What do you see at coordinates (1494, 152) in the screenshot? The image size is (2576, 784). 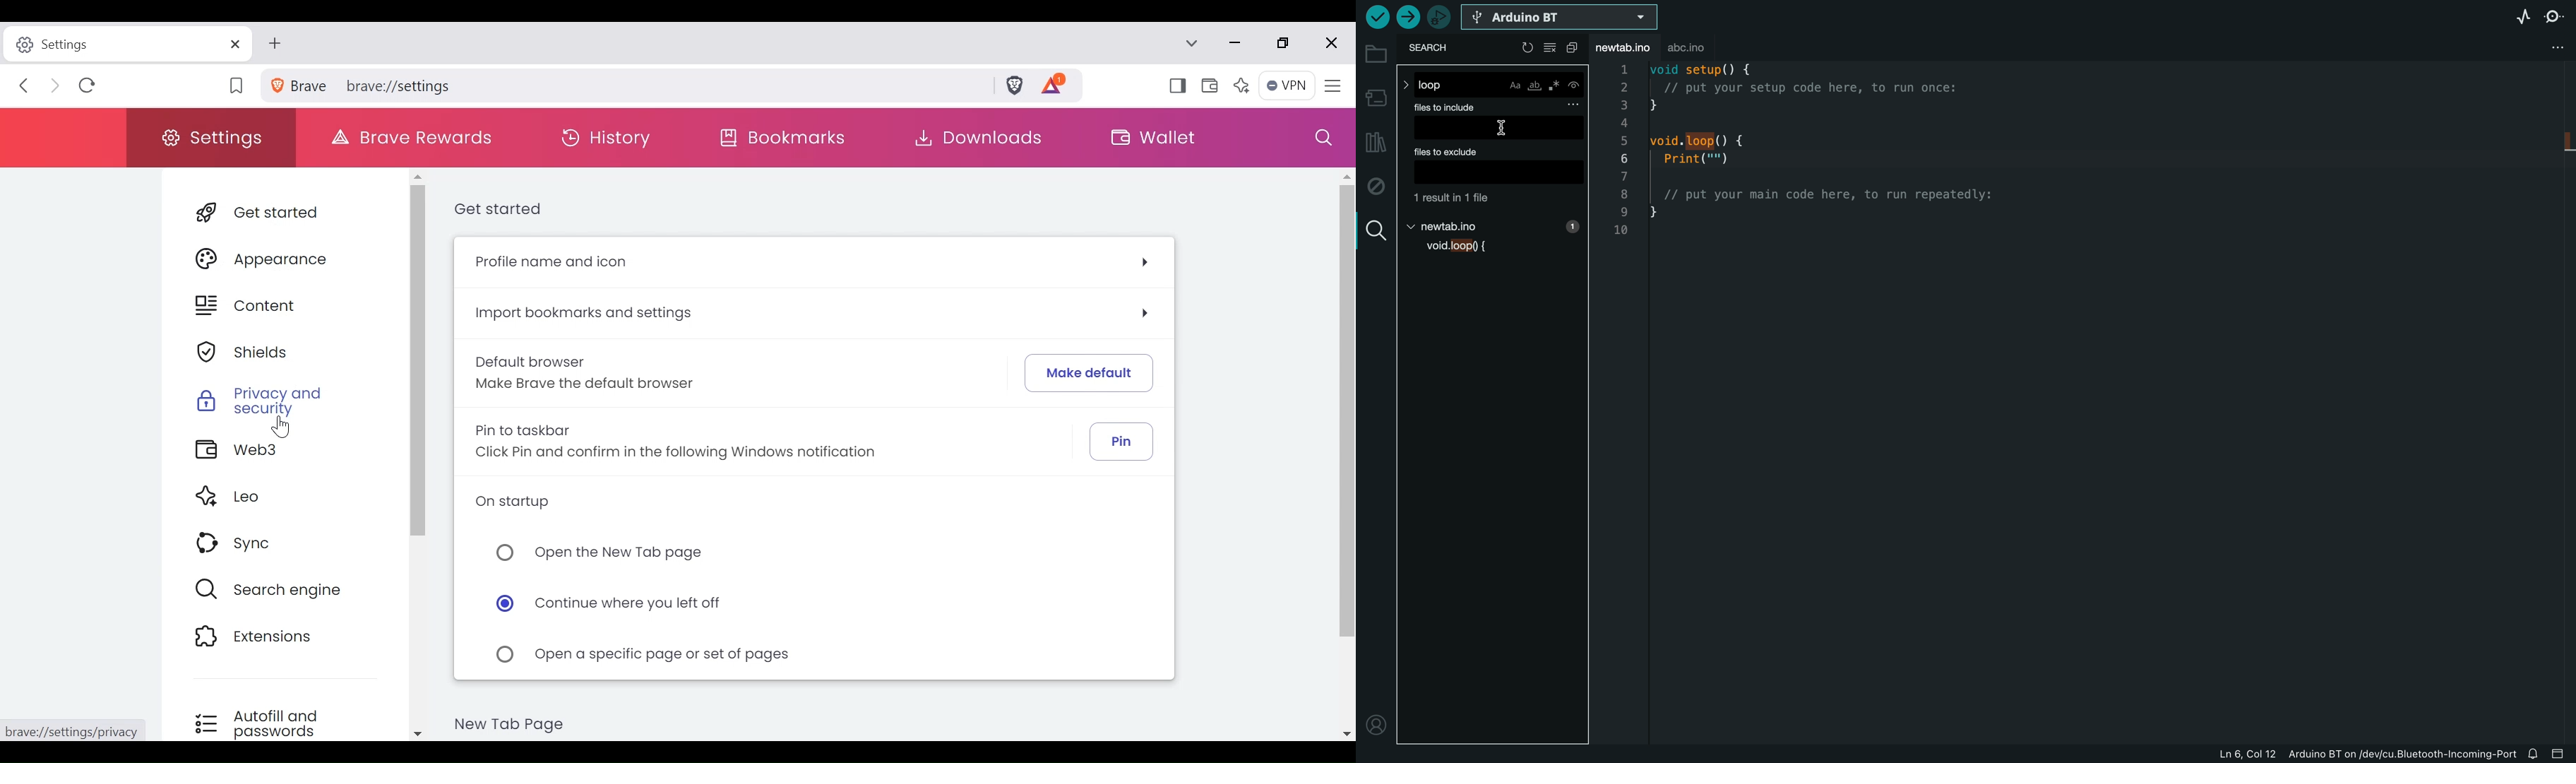 I see `files to exclude` at bounding box center [1494, 152].